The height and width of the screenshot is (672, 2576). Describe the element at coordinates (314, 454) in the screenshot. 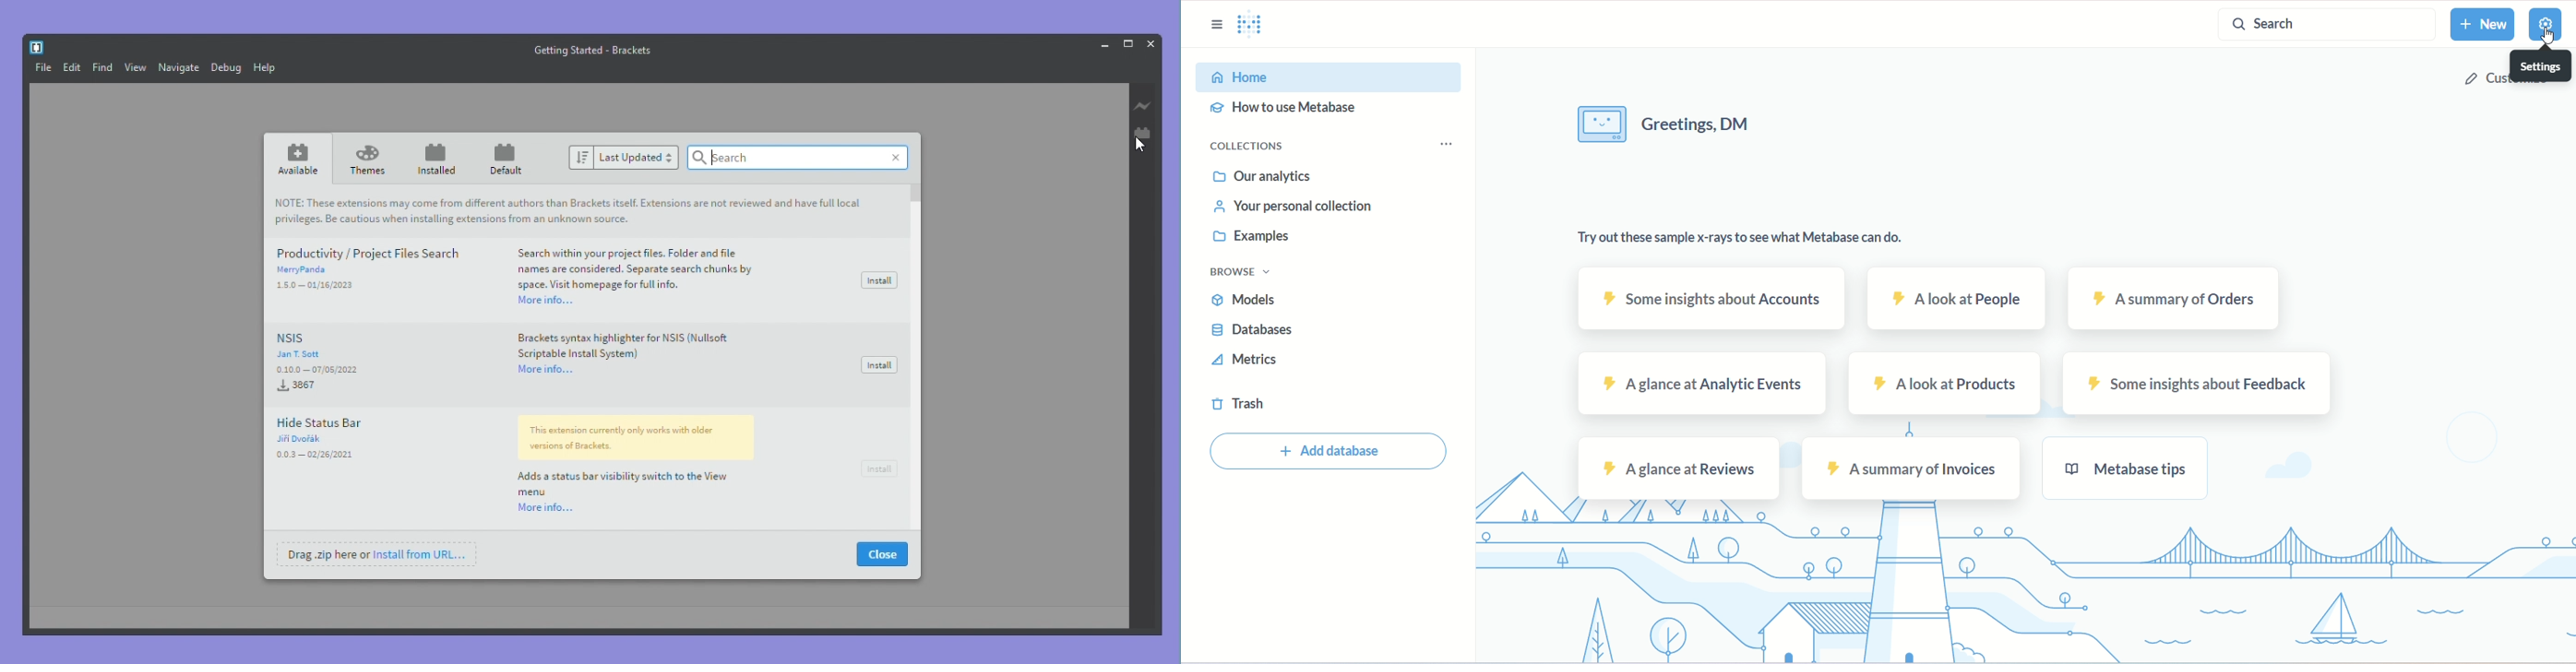

I see `0.0.3-02/26/2021` at that location.